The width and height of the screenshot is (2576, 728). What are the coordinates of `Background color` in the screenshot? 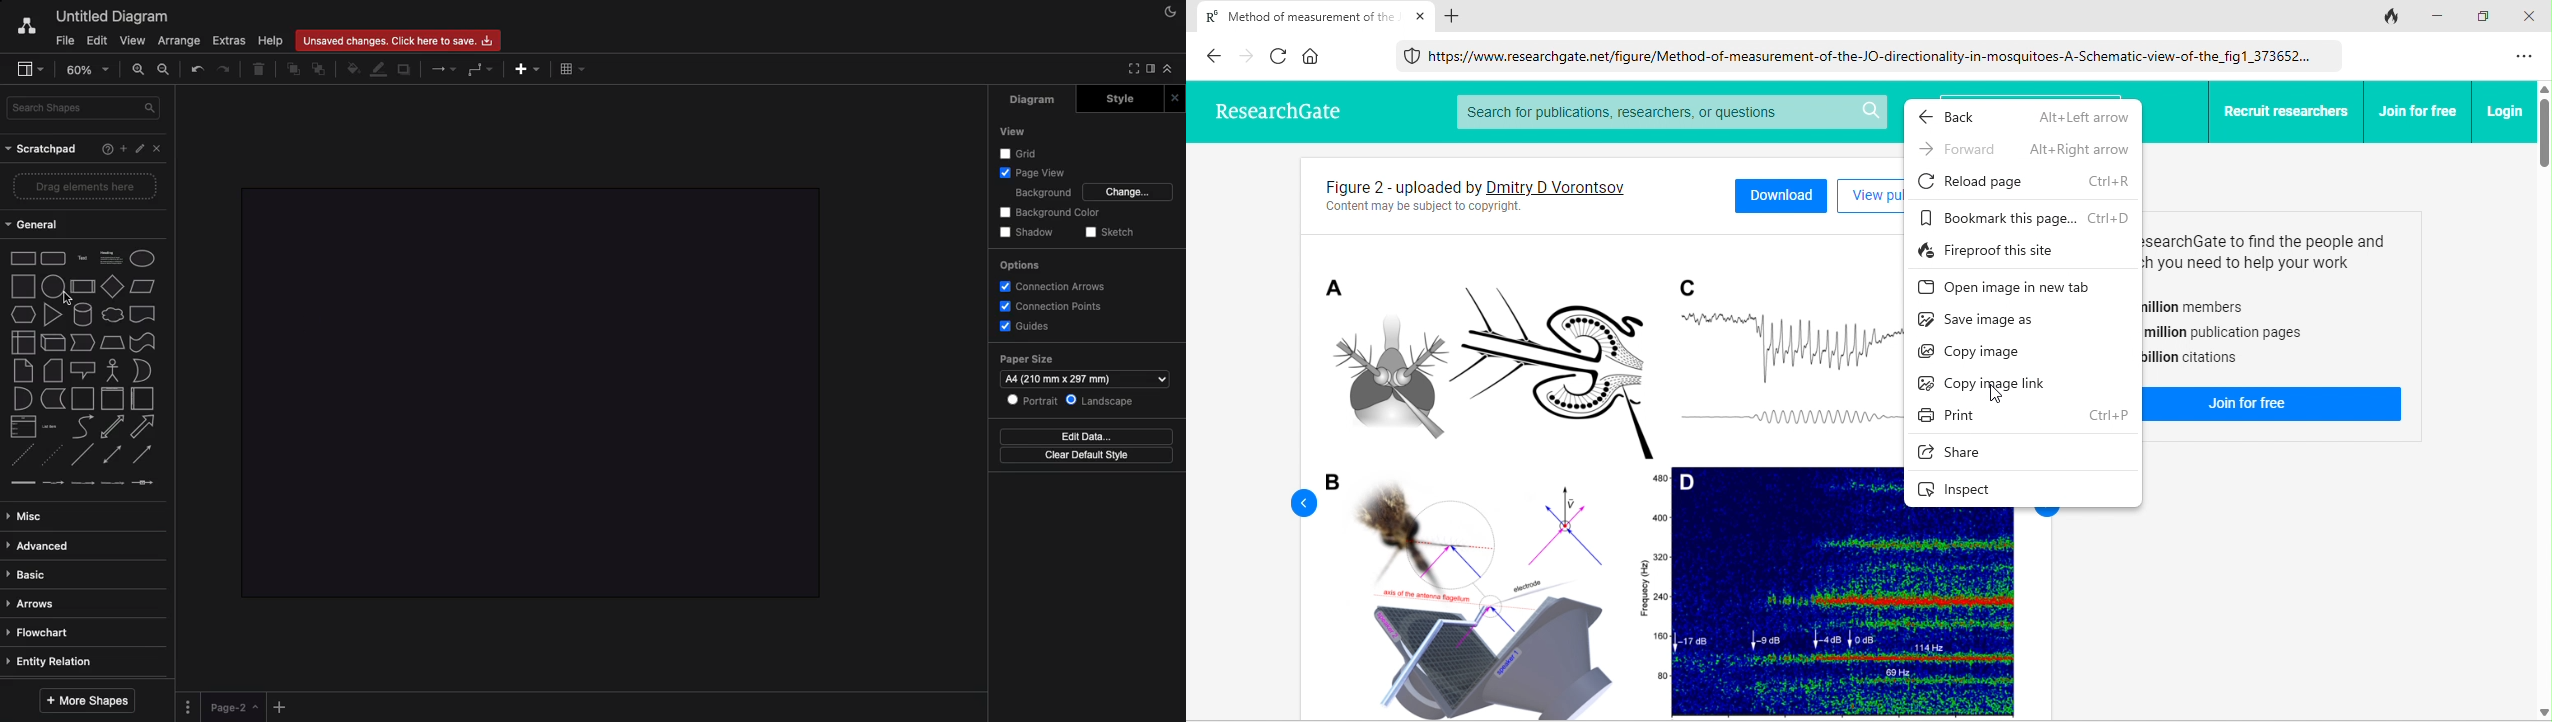 It's located at (1053, 212).